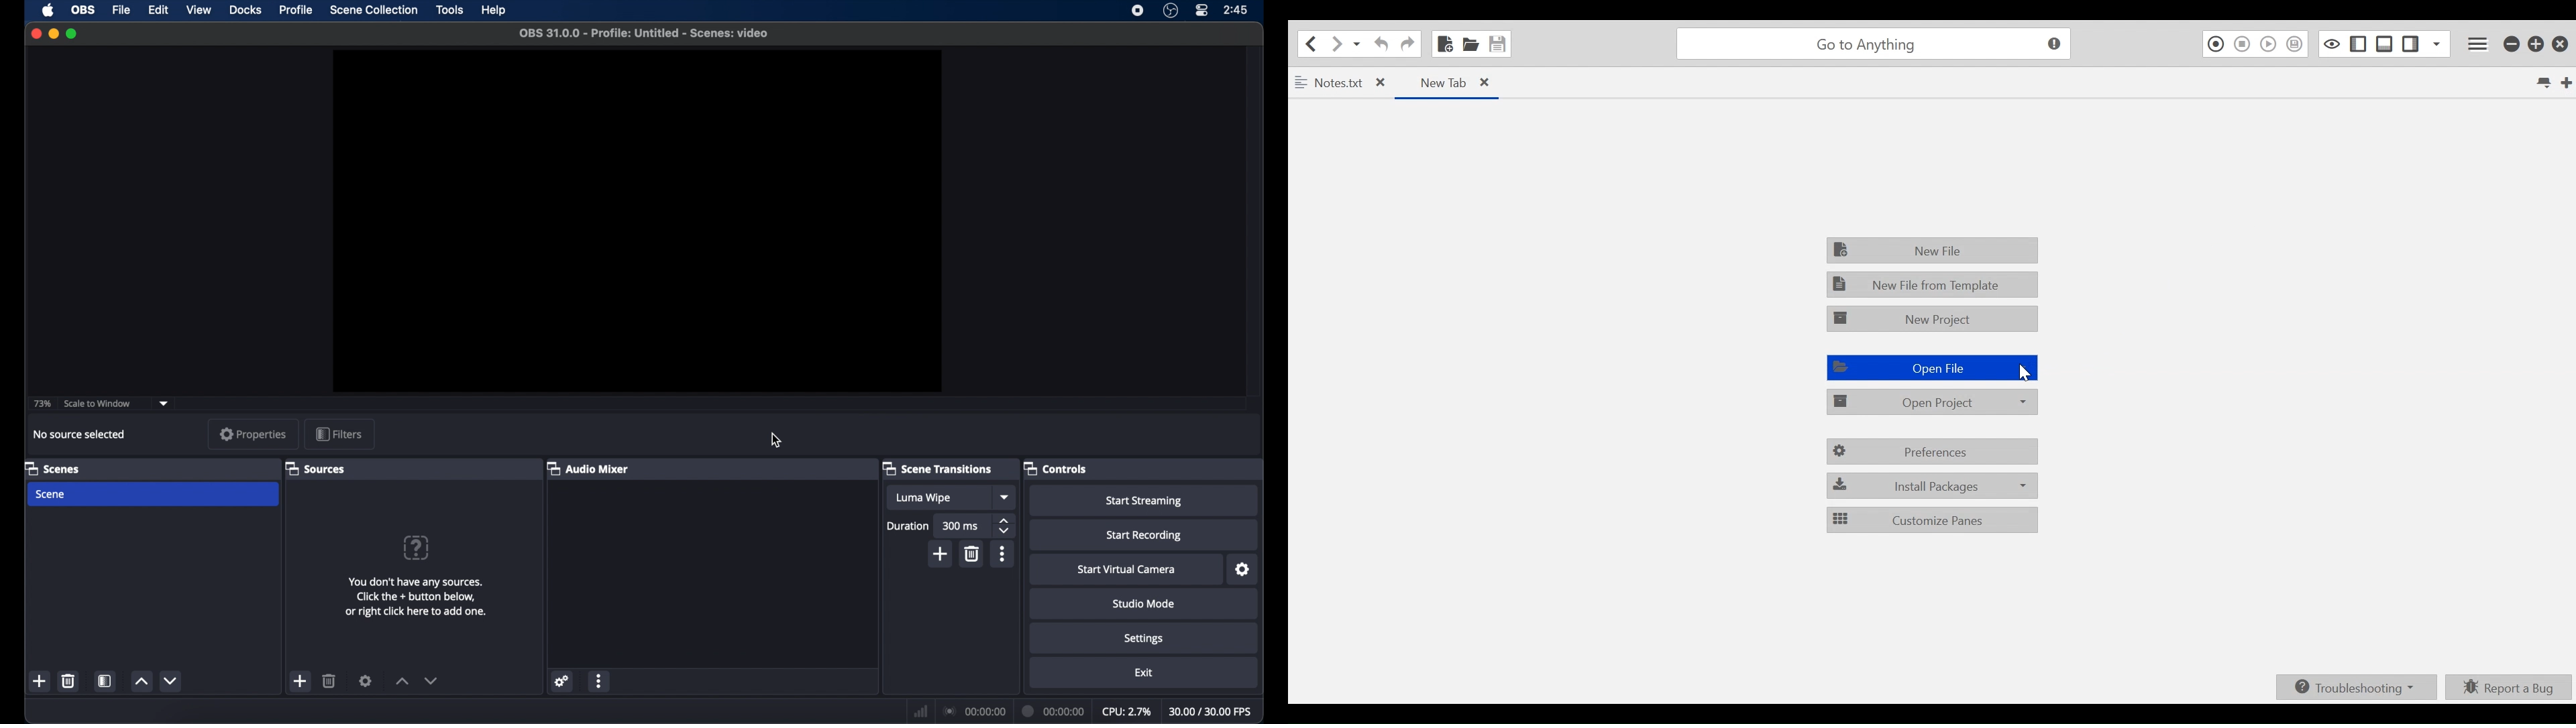 Image resolution: width=2576 pixels, height=728 pixels. What do you see at coordinates (1211, 712) in the screenshot?
I see `fps` at bounding box center [1211, 712].